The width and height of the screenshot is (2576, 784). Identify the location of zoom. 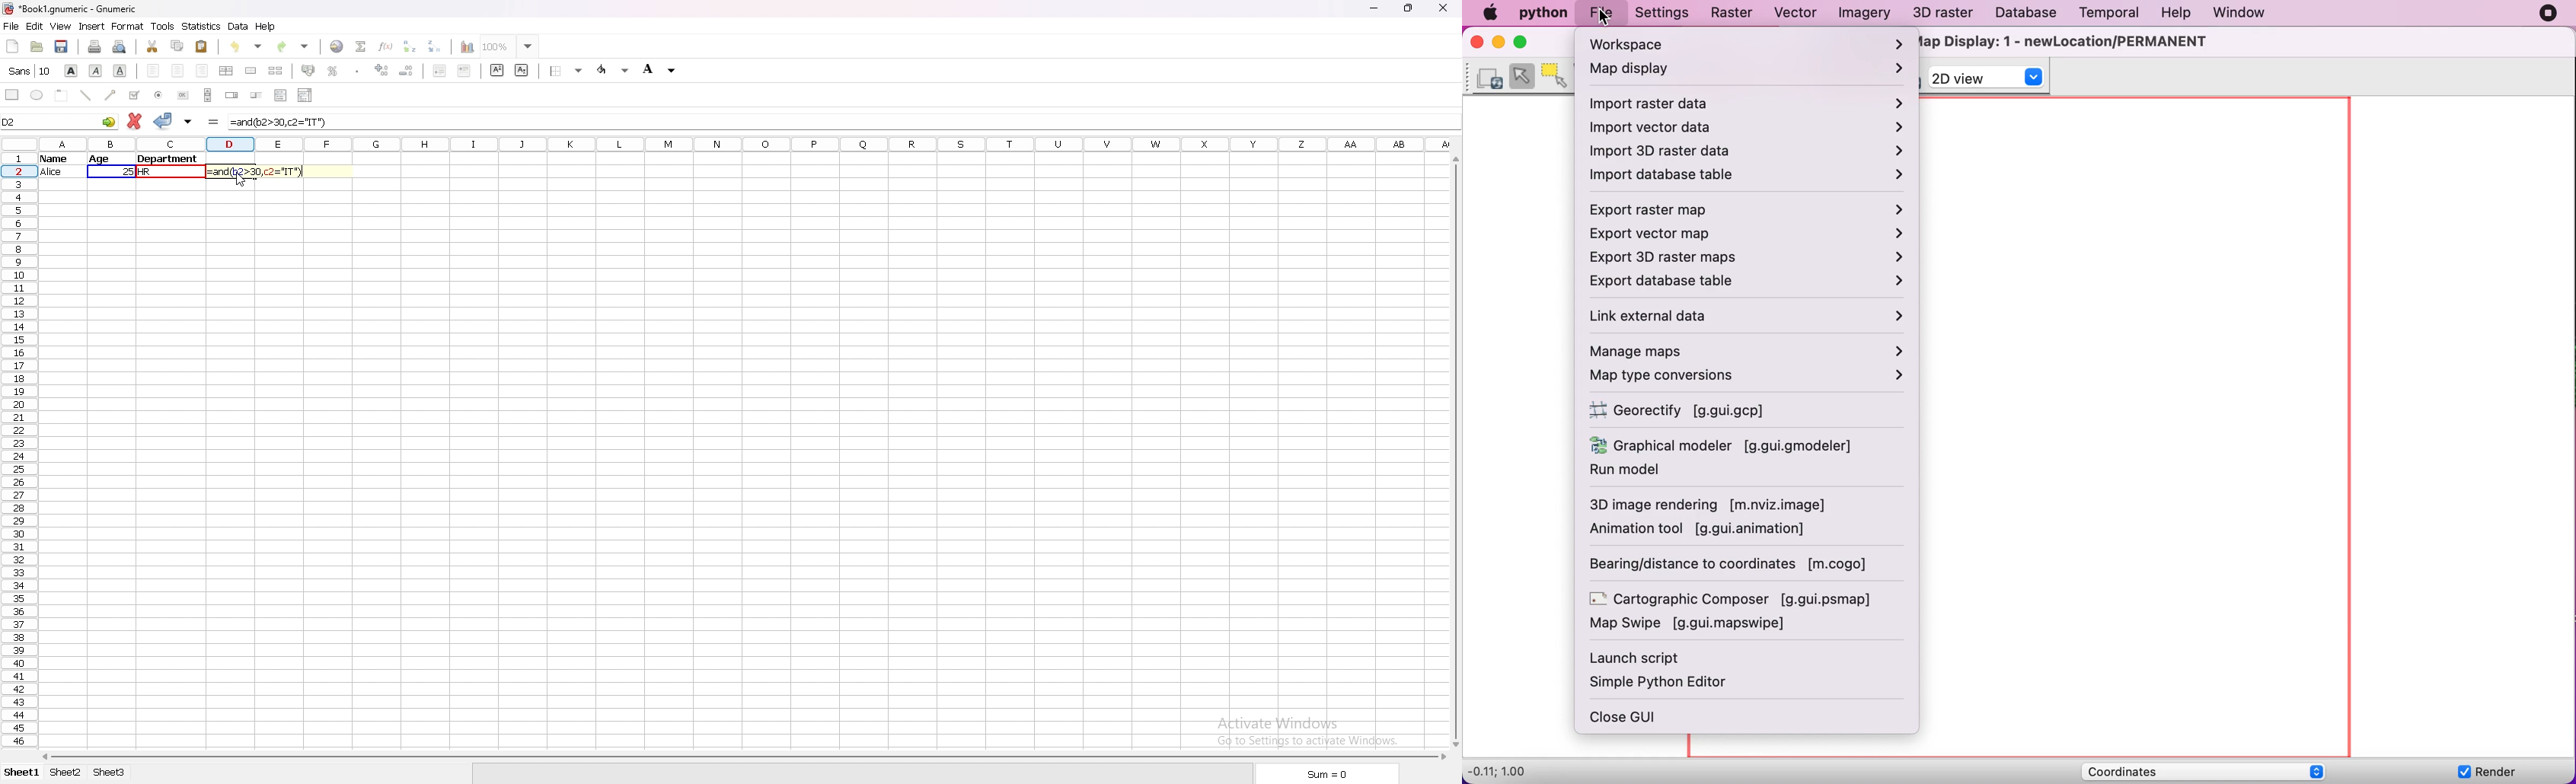
(510, 46).